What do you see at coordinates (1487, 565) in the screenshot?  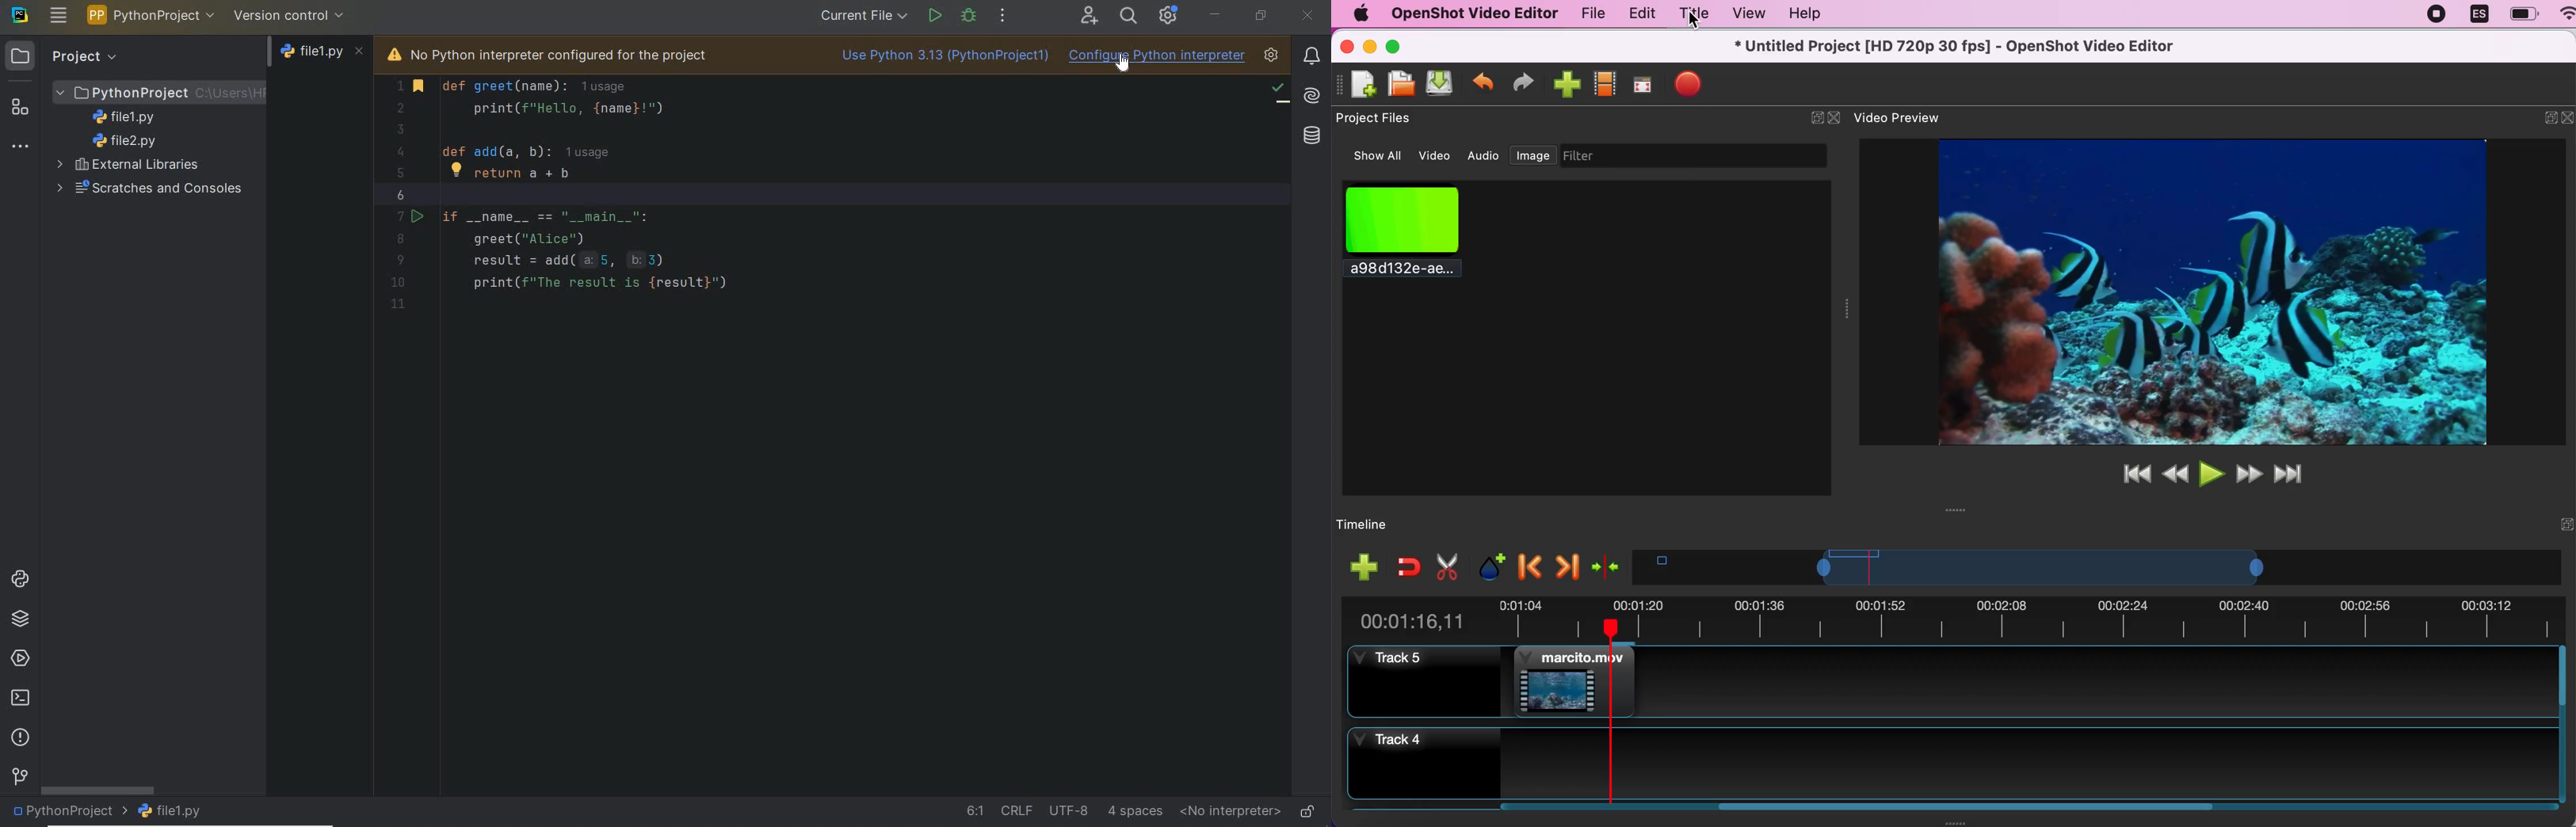 I see `add marker` at bounding box center [1487, 565].